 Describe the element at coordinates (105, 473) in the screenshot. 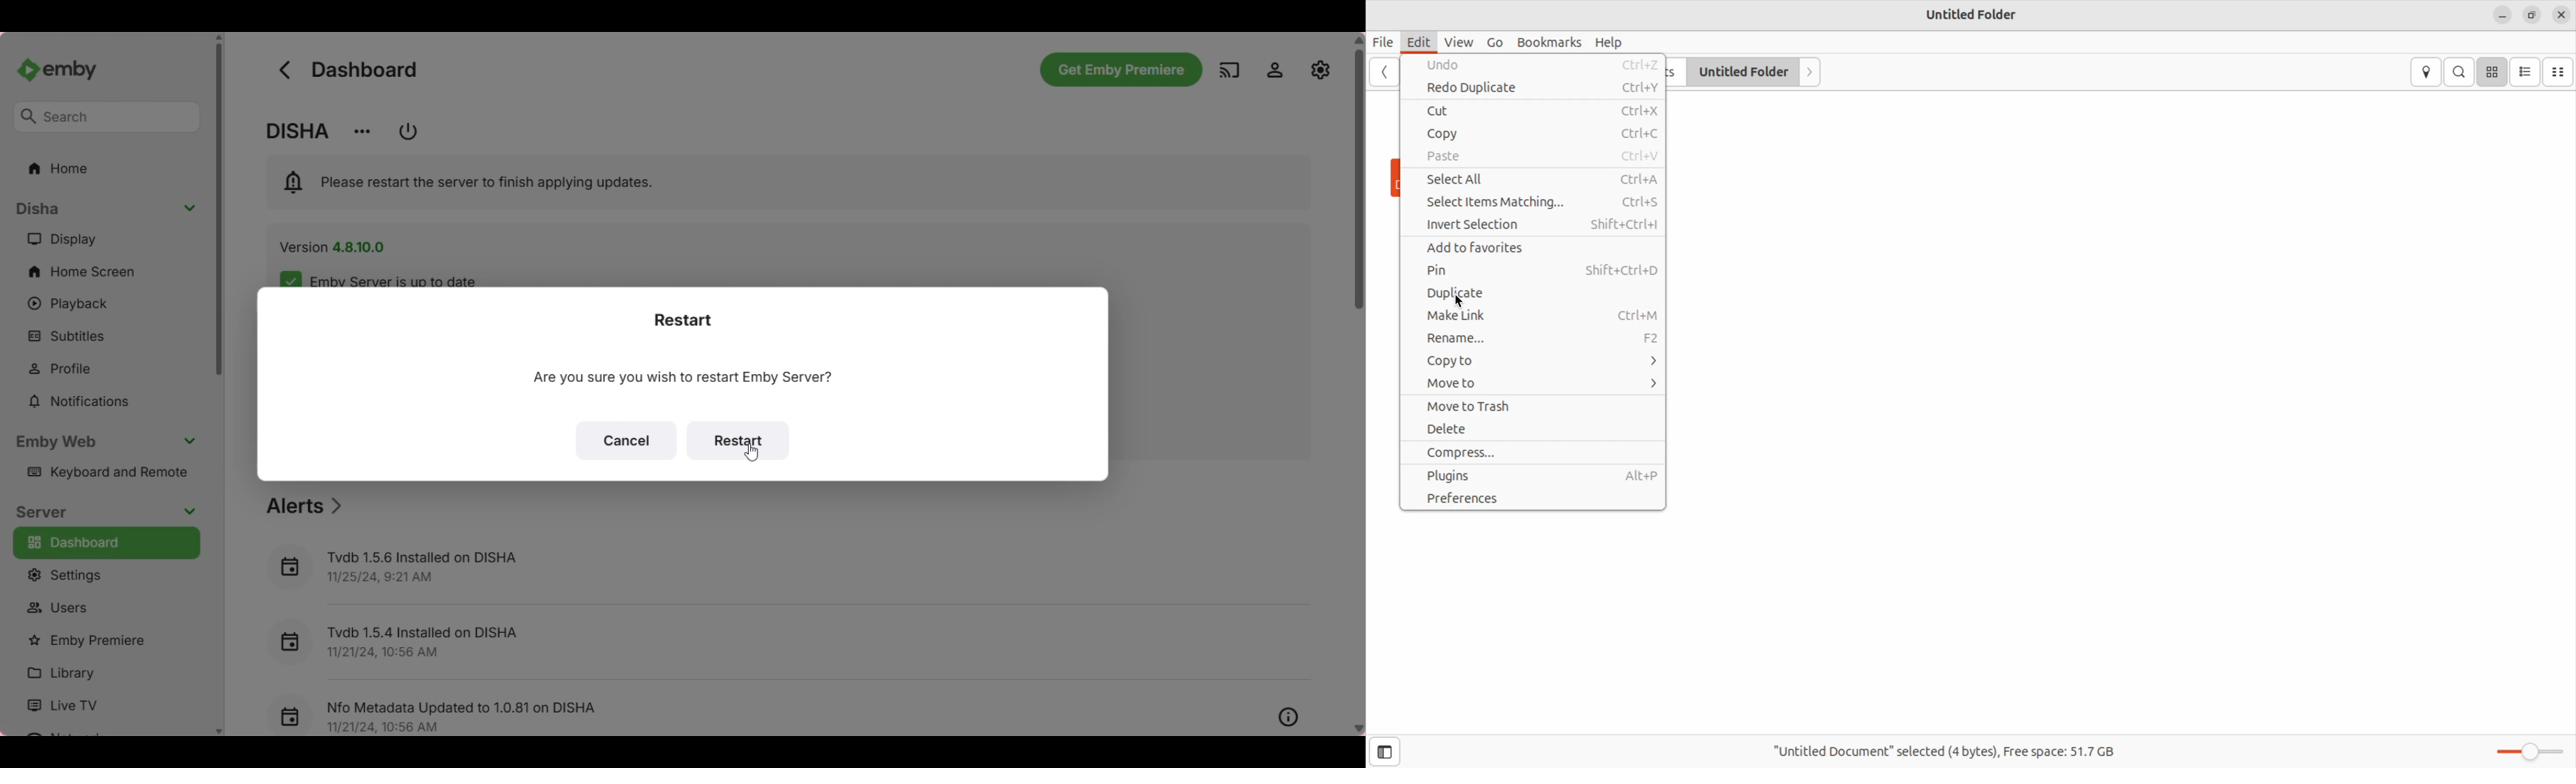

I see `Keyboard and remote` at that location.